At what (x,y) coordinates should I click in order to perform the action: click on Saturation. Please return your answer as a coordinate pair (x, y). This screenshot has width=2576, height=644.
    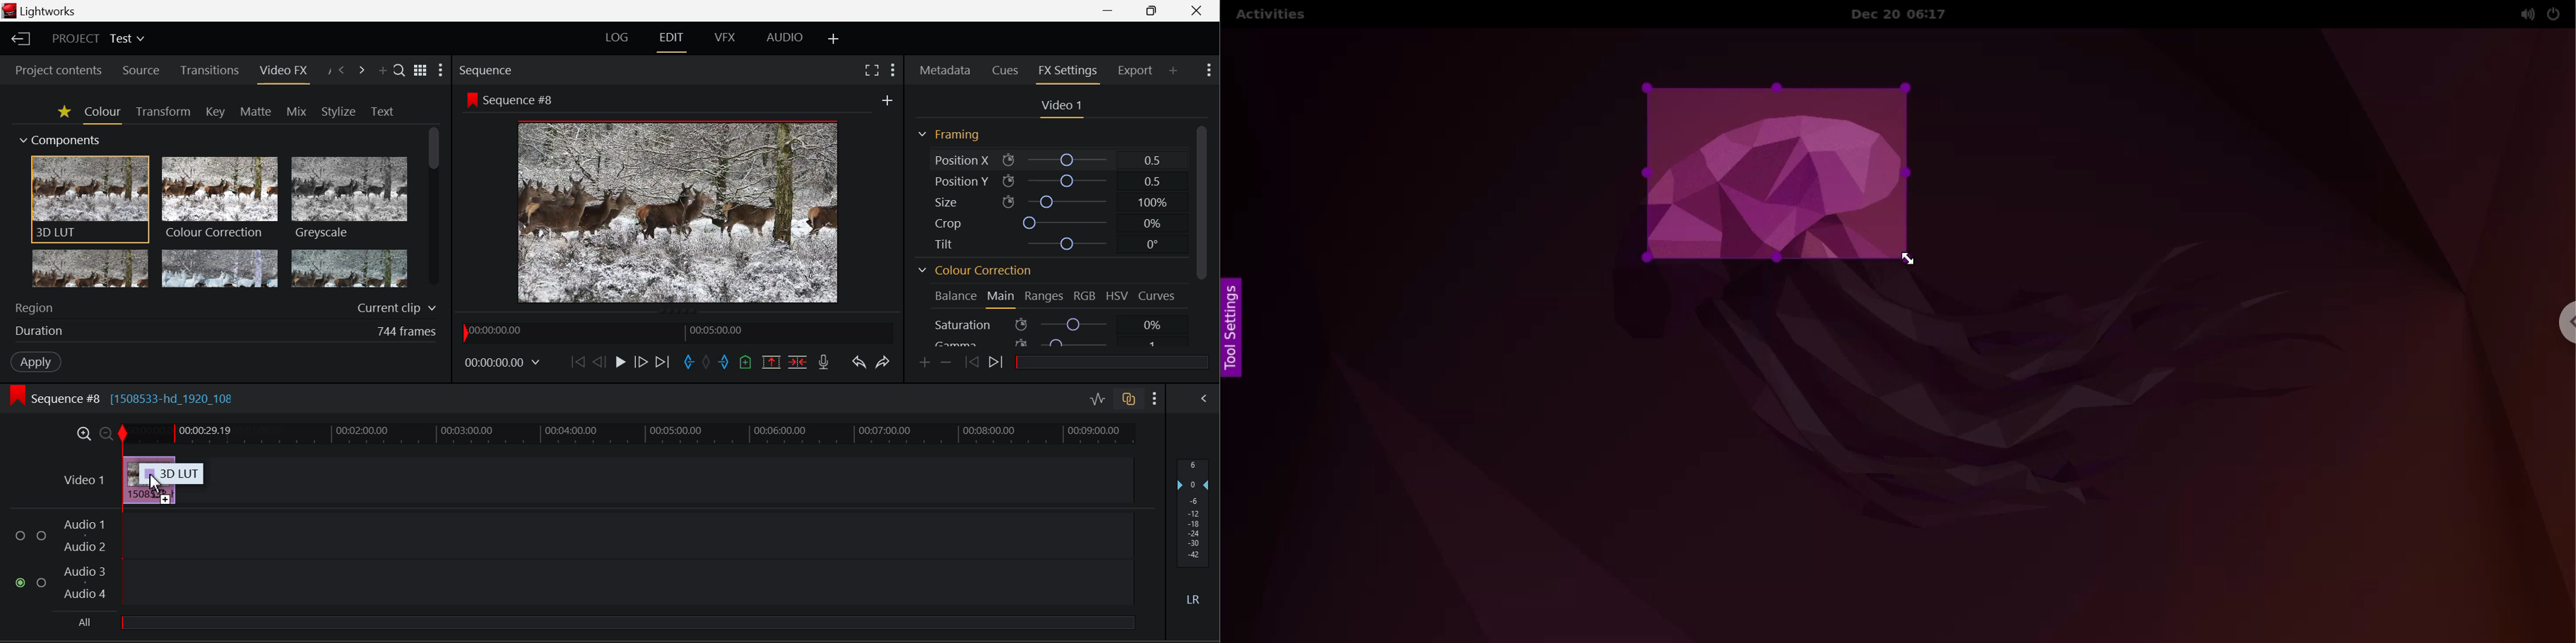
    Looking at the image, I should click on (1051, 324).